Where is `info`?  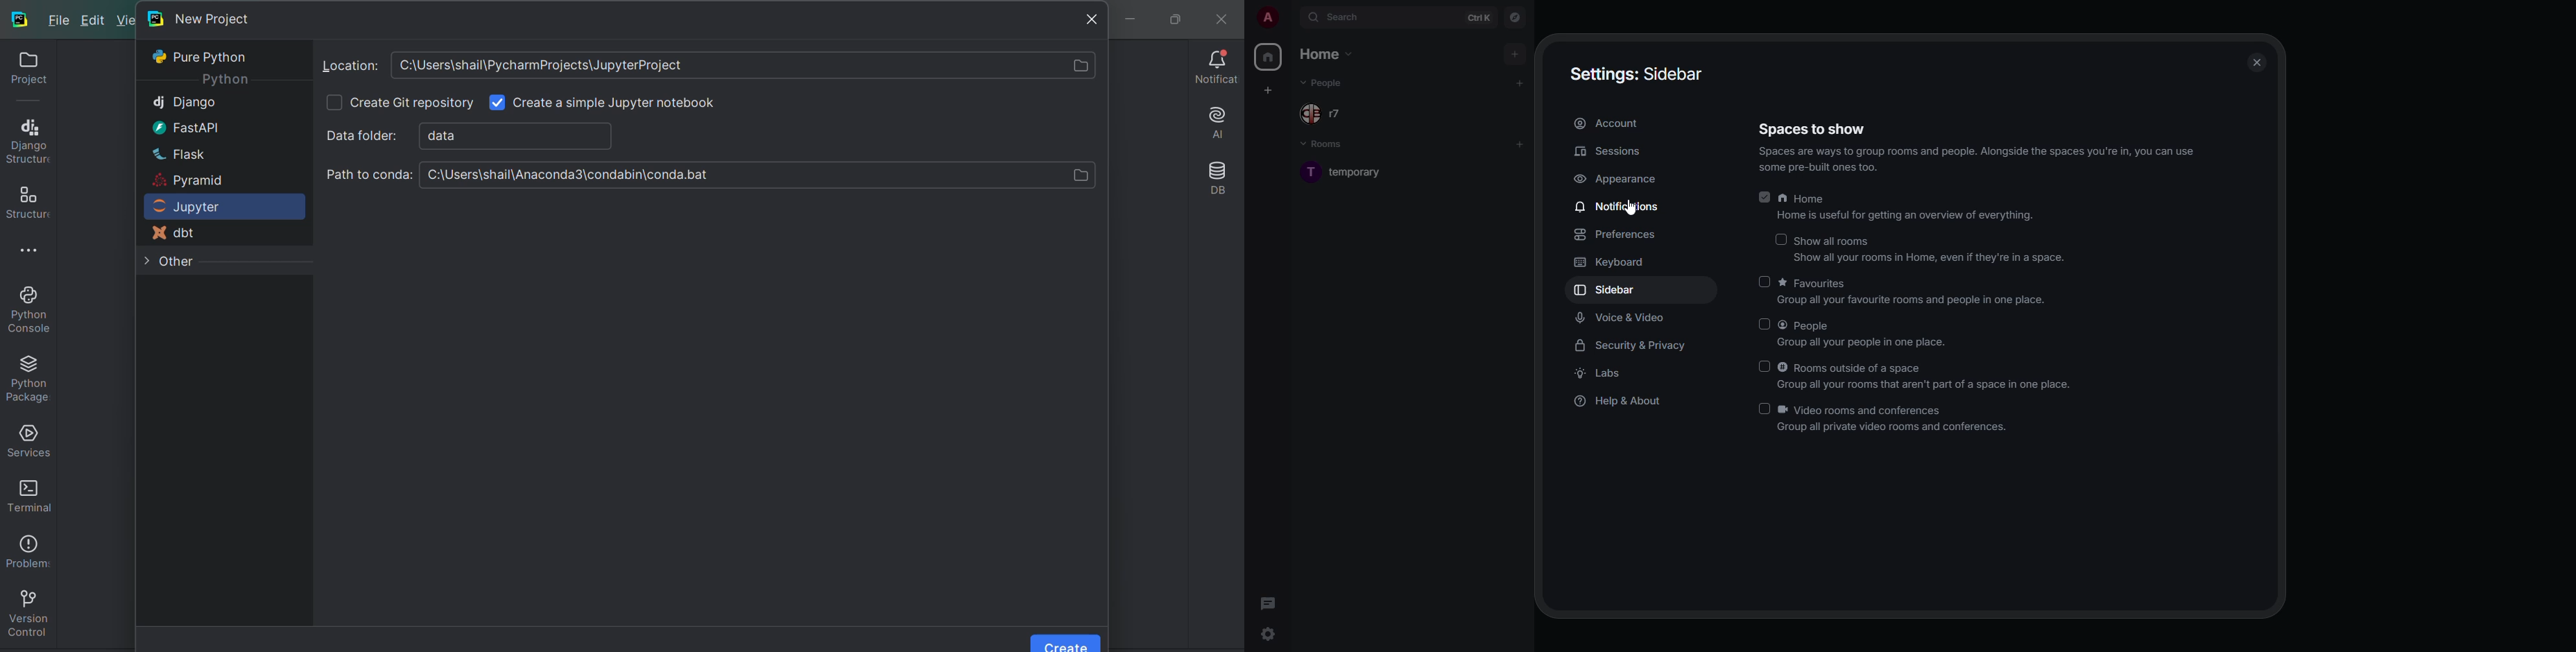
info is located at coordinates (1973, 160).